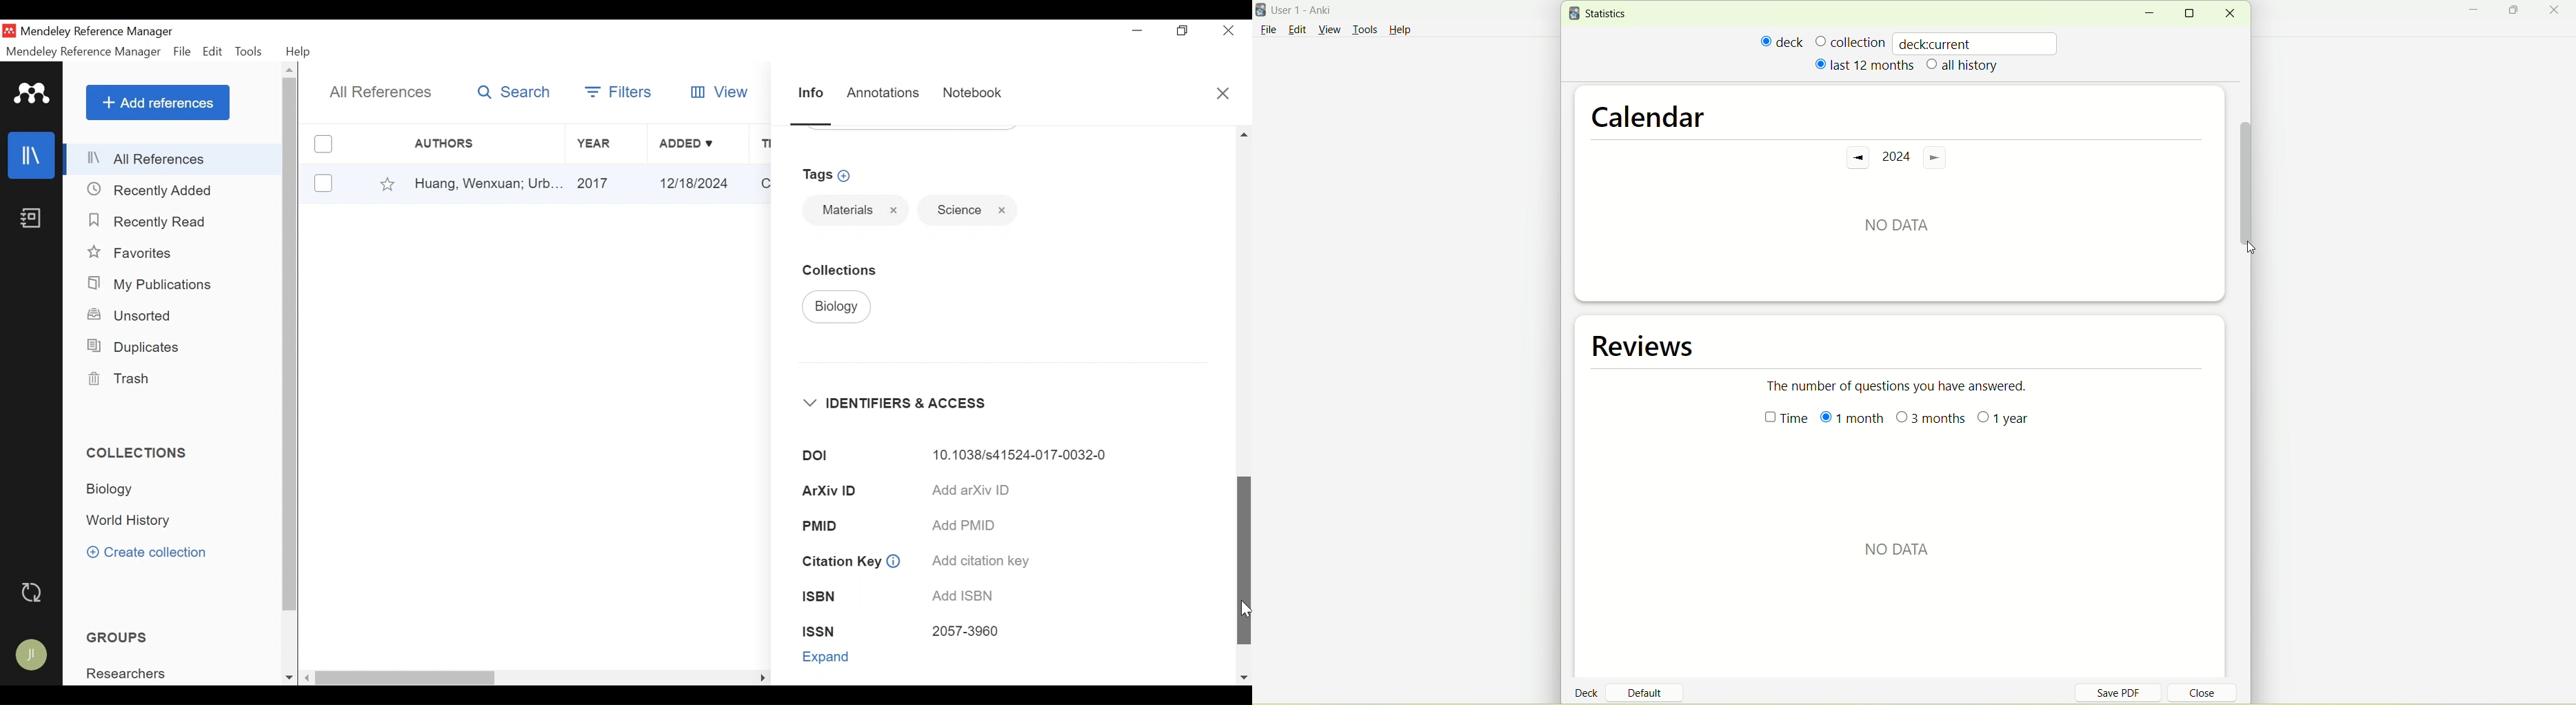 The width and height of the screenshot is (2576, 728). What do you see at coordinates (819, 630) in the screenshot?
I see `ISSN` at bounding box center [819, 630].